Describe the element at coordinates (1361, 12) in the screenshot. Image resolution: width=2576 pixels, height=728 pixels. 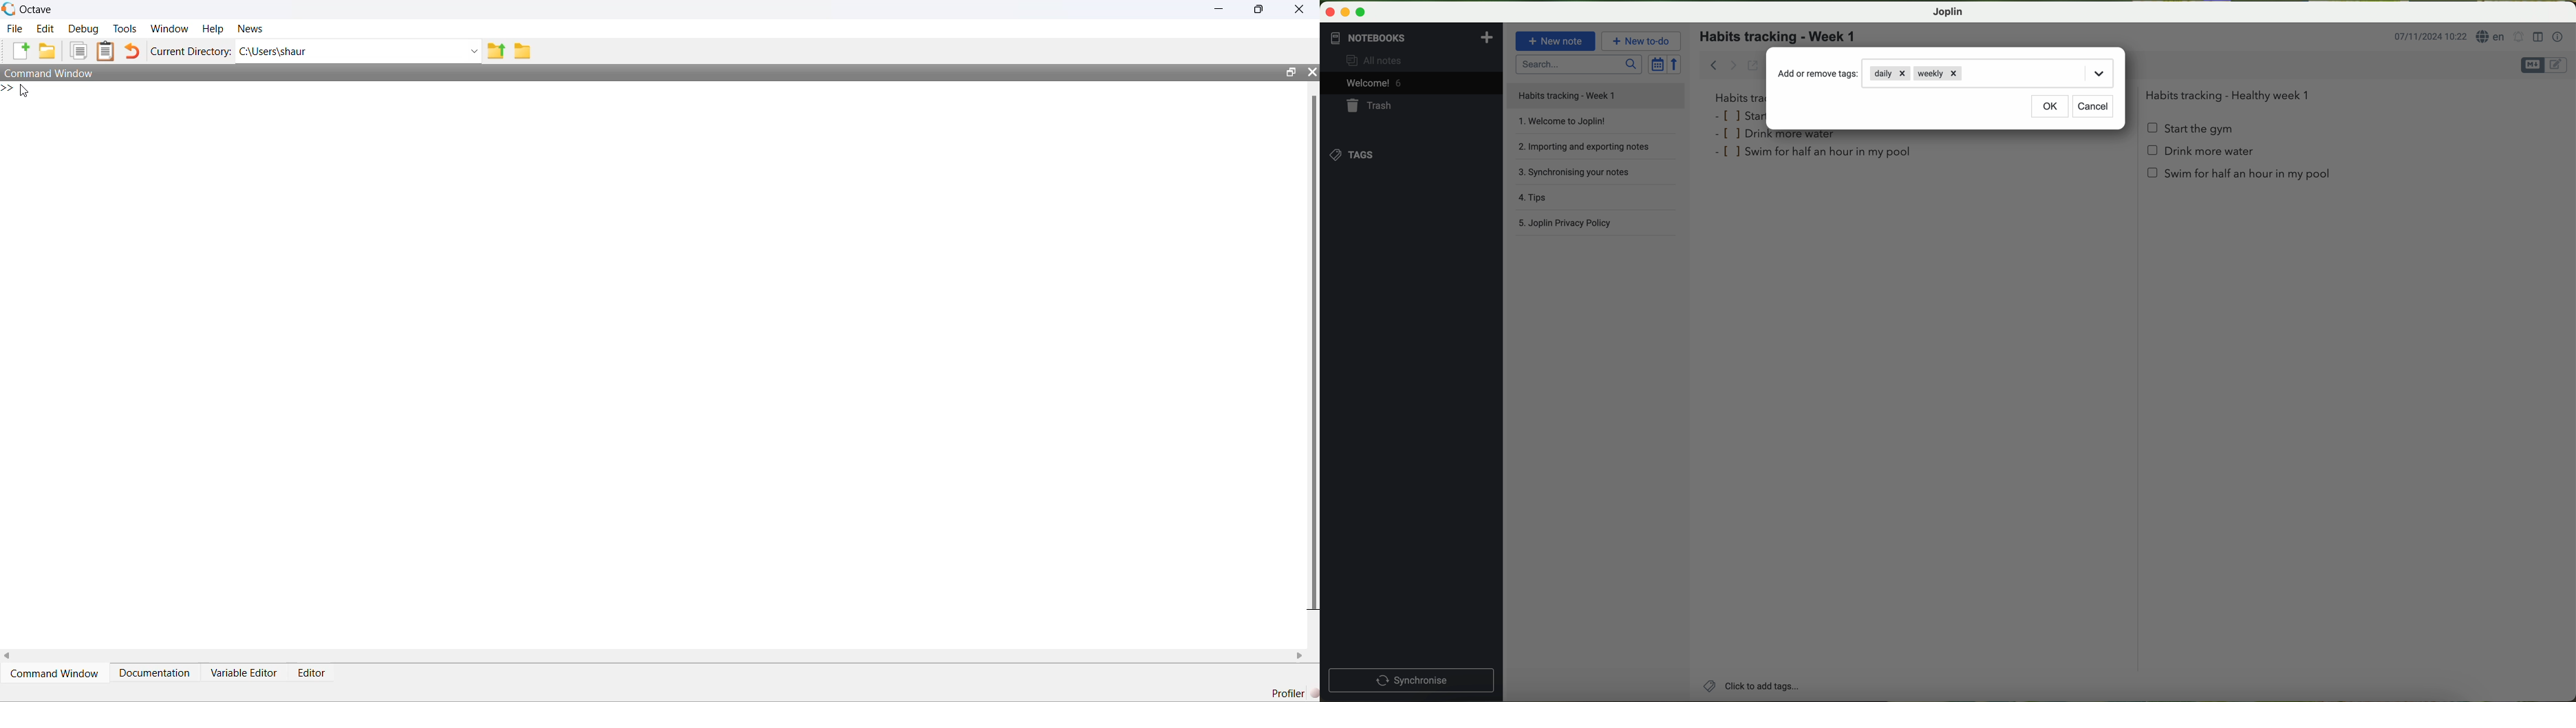
I see `maximize` at that location.